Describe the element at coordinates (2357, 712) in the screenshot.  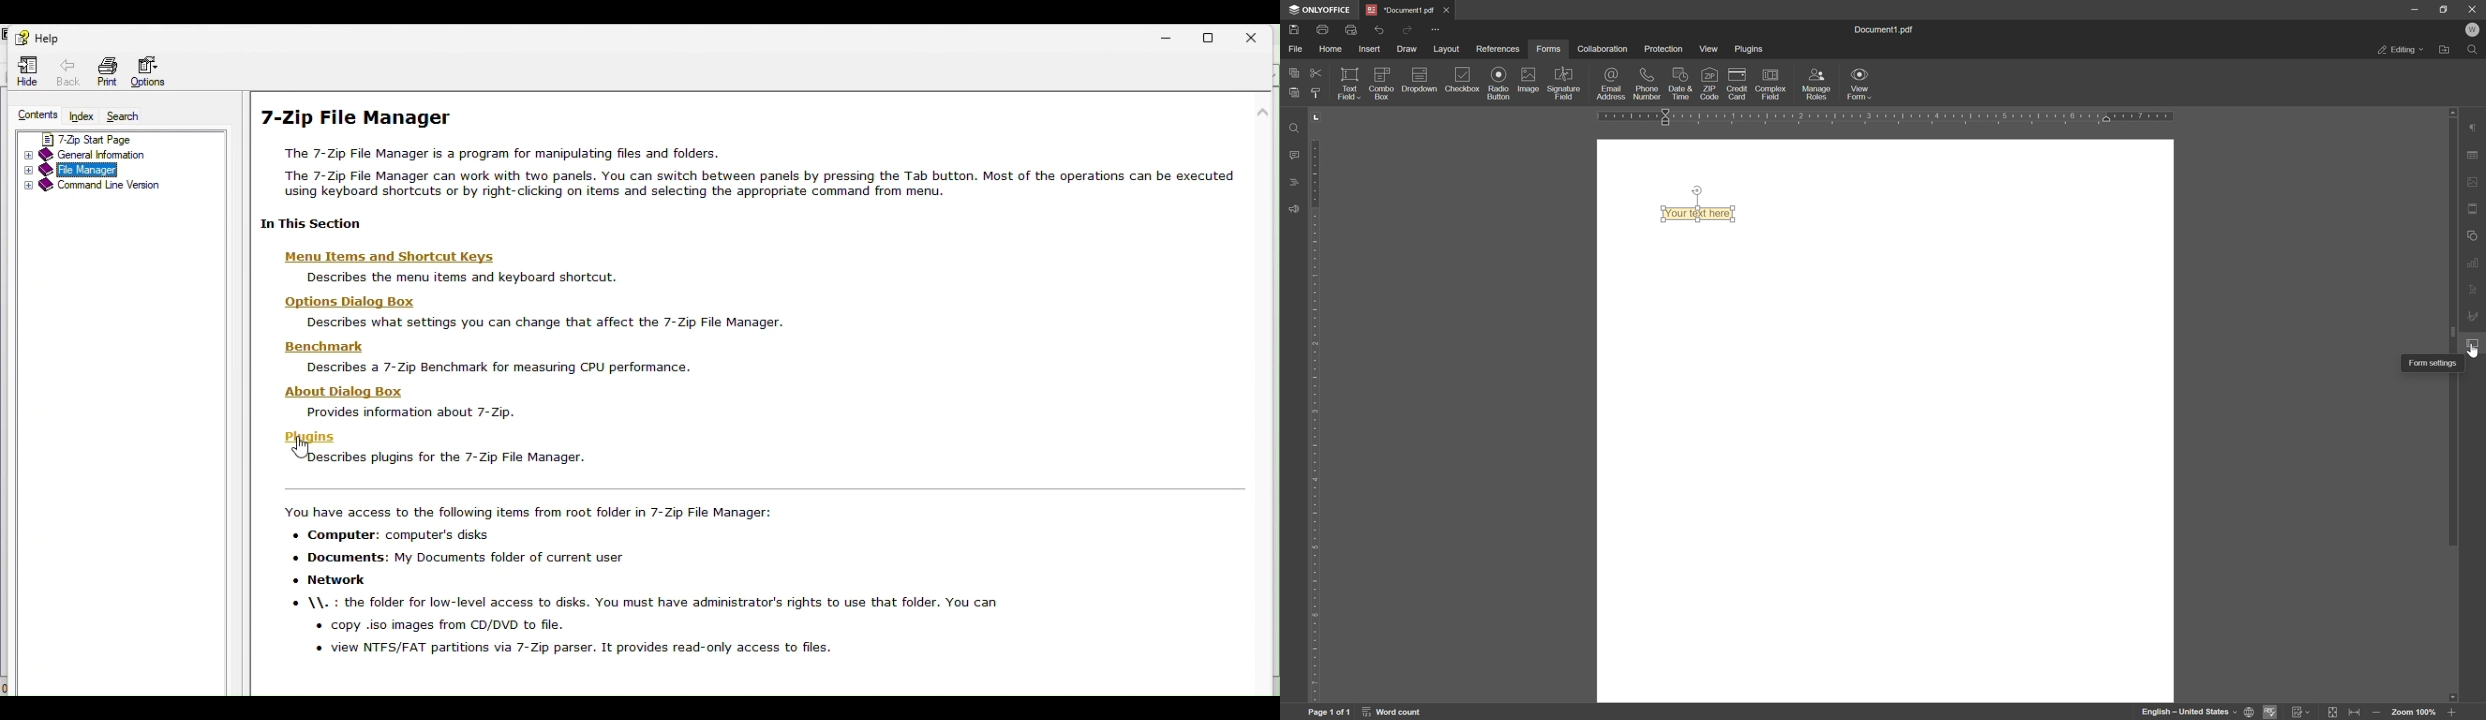
I see `fit to width` at that location.